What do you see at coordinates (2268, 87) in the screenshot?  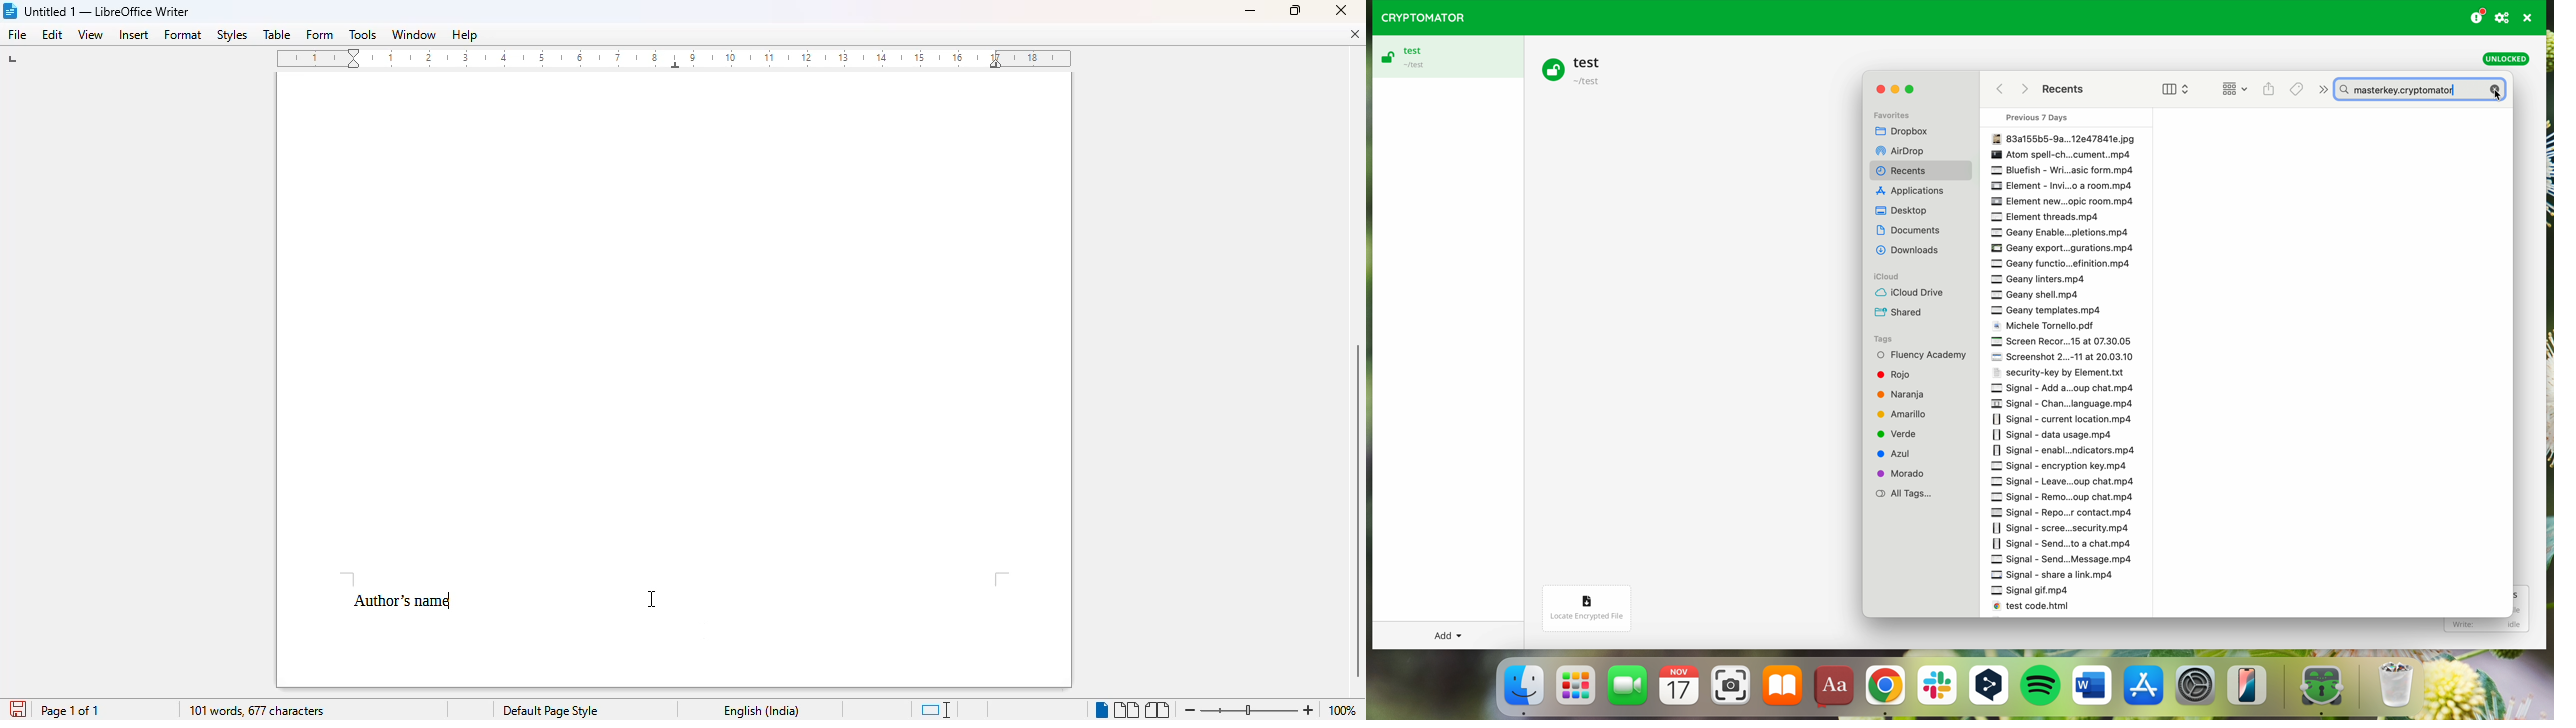 I see `share` at bounding box center [2268, 87].